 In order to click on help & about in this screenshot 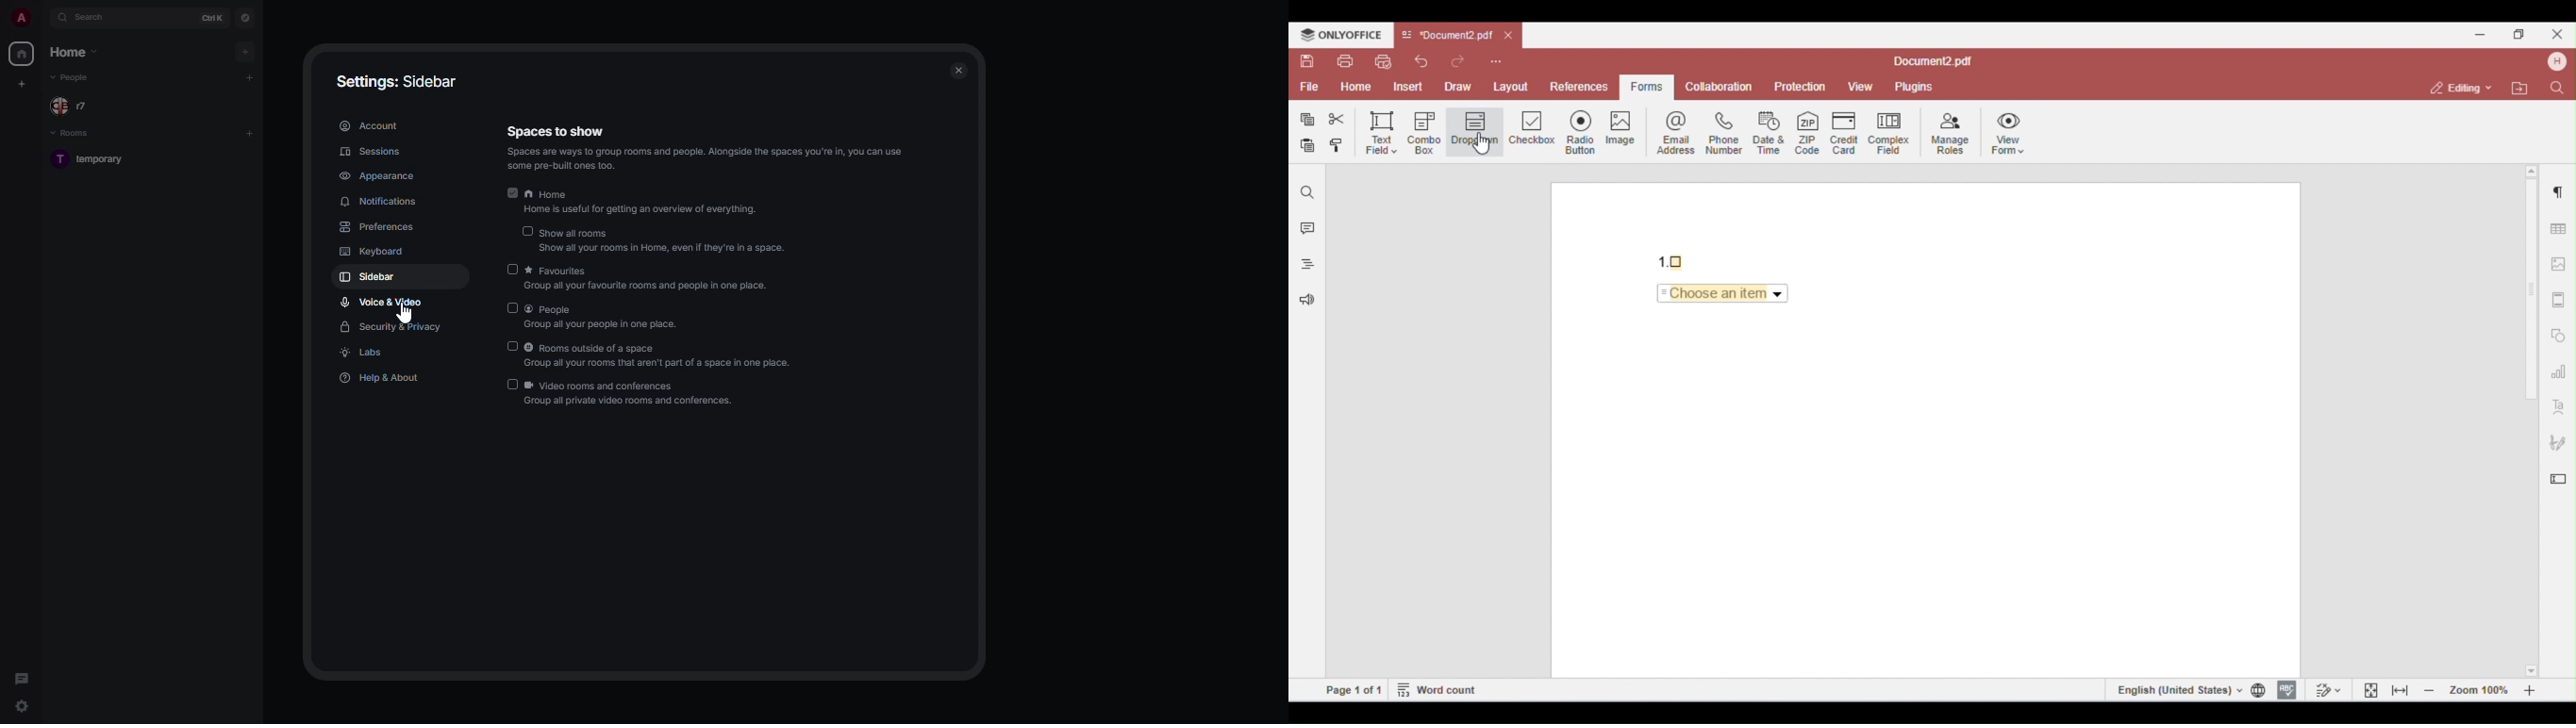, I will do `click(381, 379)`.